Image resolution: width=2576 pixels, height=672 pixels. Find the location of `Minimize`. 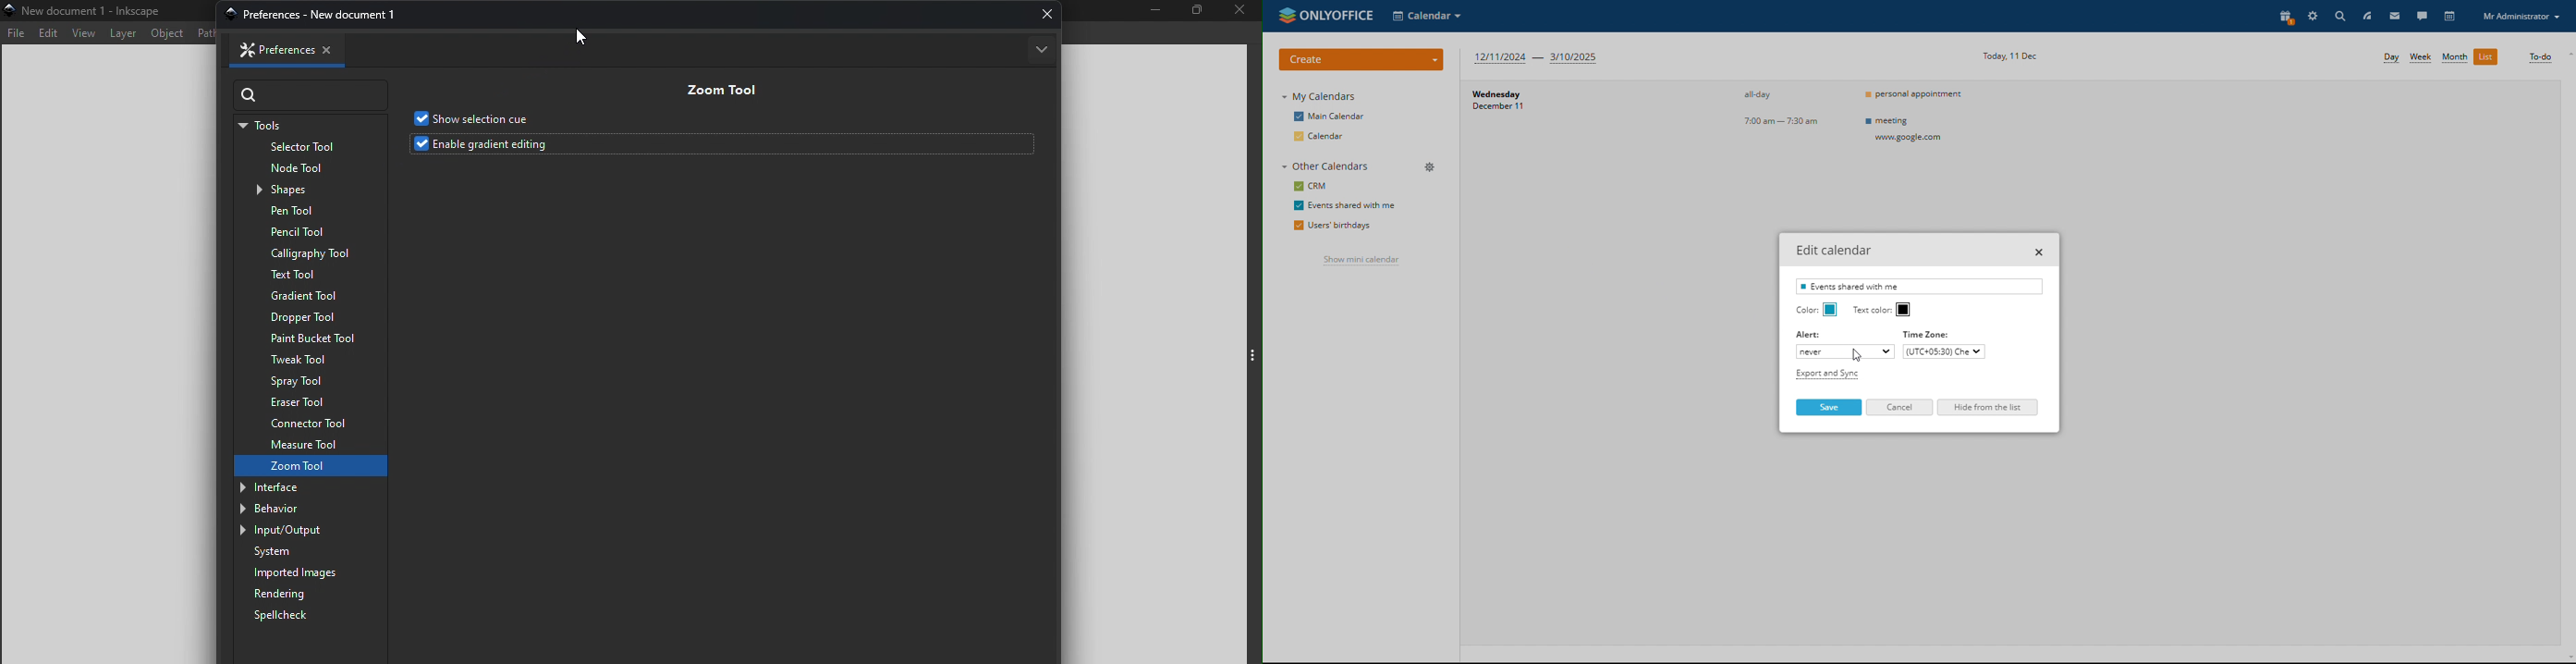

Minimize is located at coordinates (1152, 11).